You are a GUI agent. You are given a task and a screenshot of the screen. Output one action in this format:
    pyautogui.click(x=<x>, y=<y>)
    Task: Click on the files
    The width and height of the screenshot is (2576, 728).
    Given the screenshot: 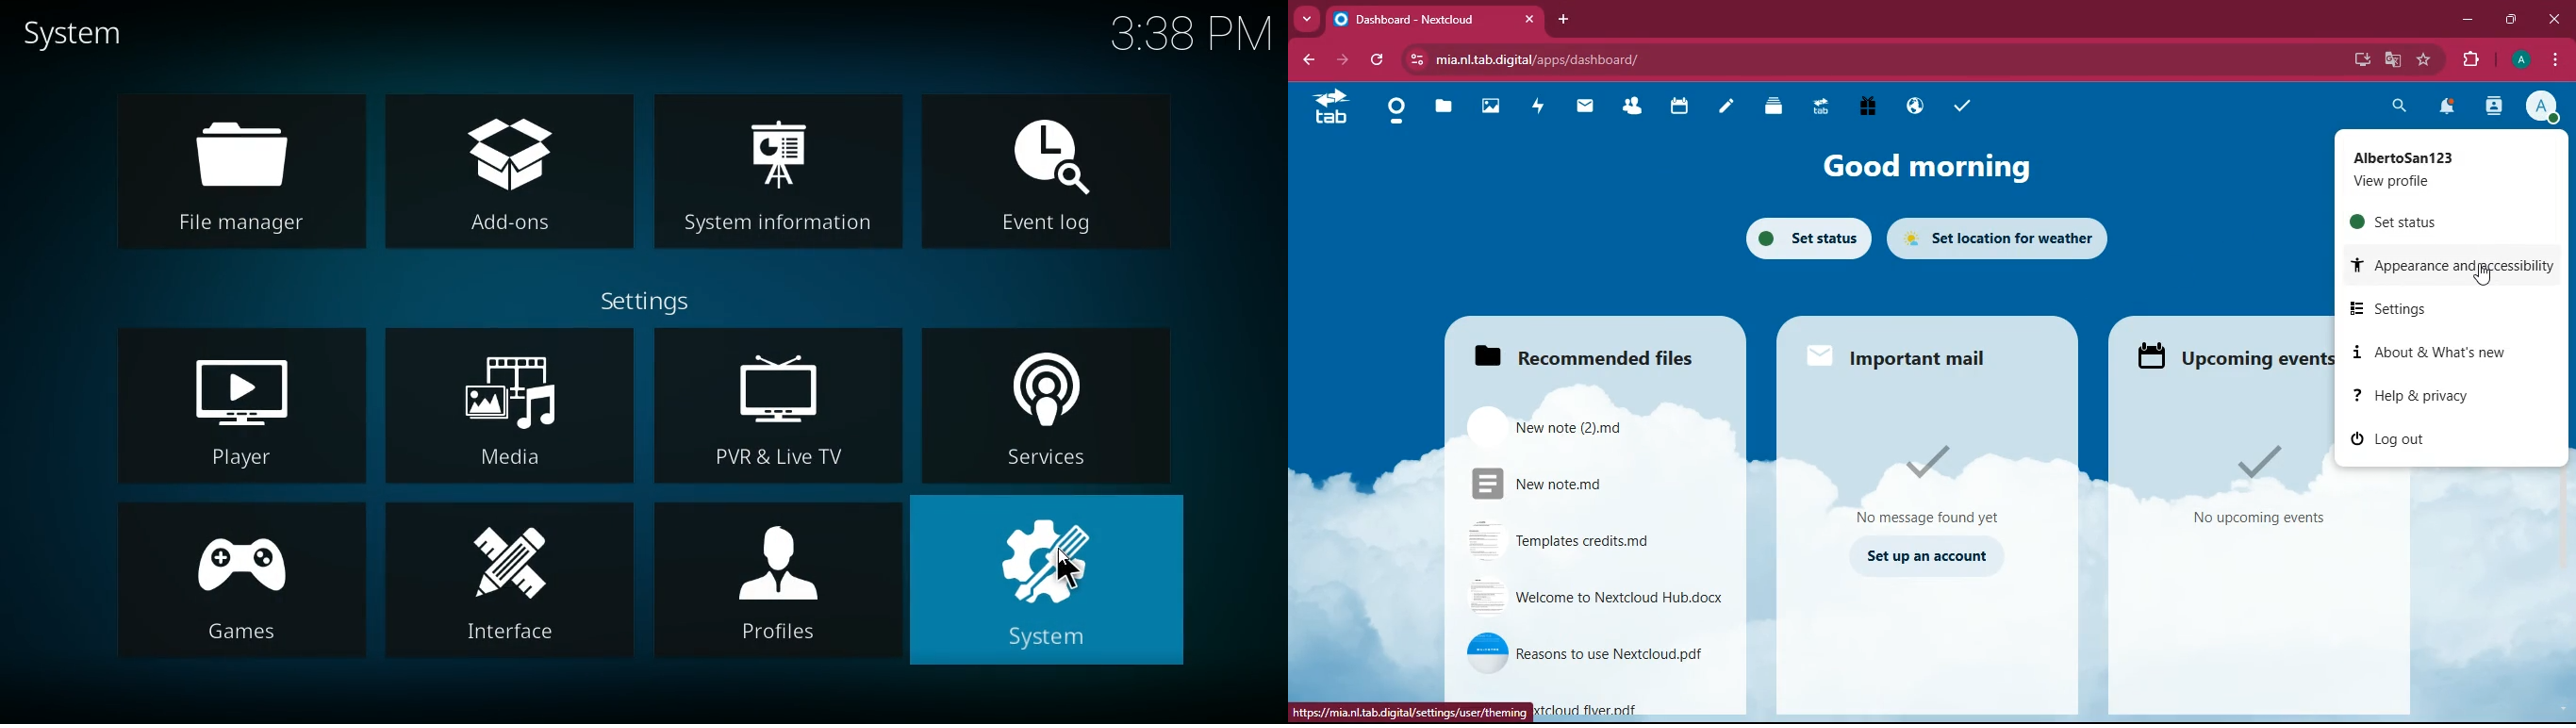 What is the action you would take?
    pyautogui.click(x=1445, y=108)
    